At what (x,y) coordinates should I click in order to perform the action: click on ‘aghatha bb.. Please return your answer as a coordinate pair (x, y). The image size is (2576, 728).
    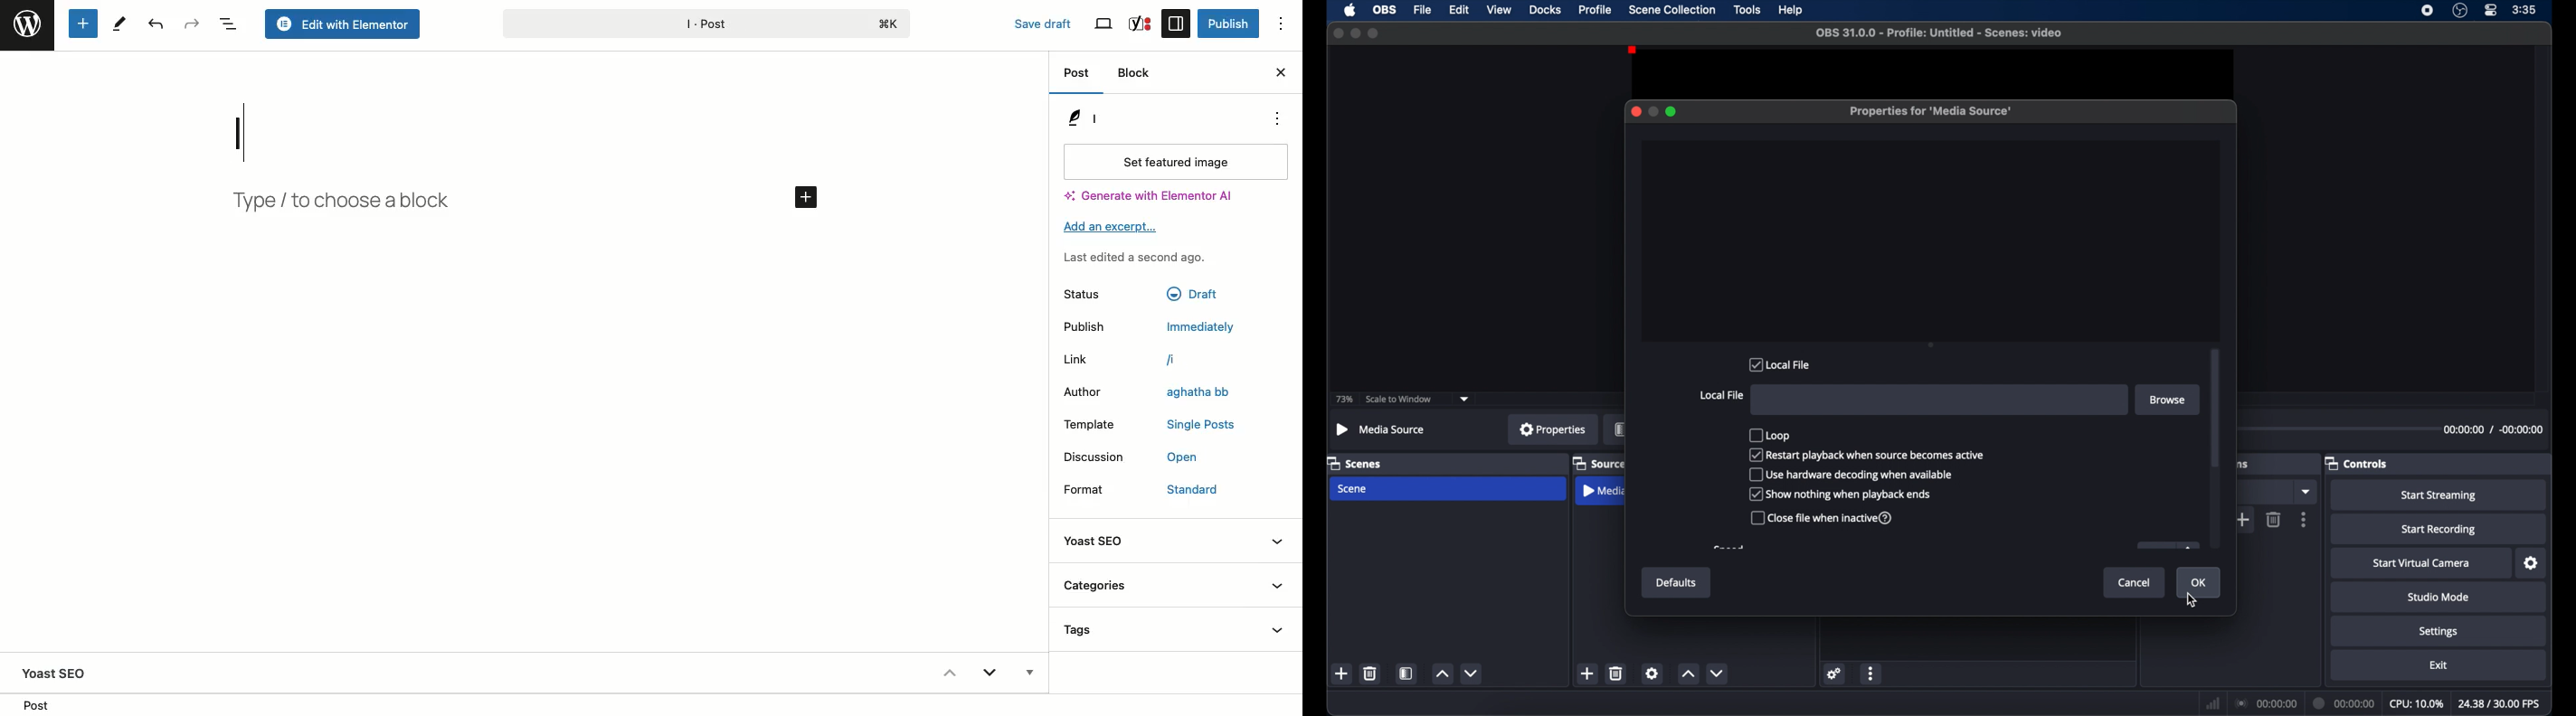
    Looking at the image, I should click on (1190, 393).